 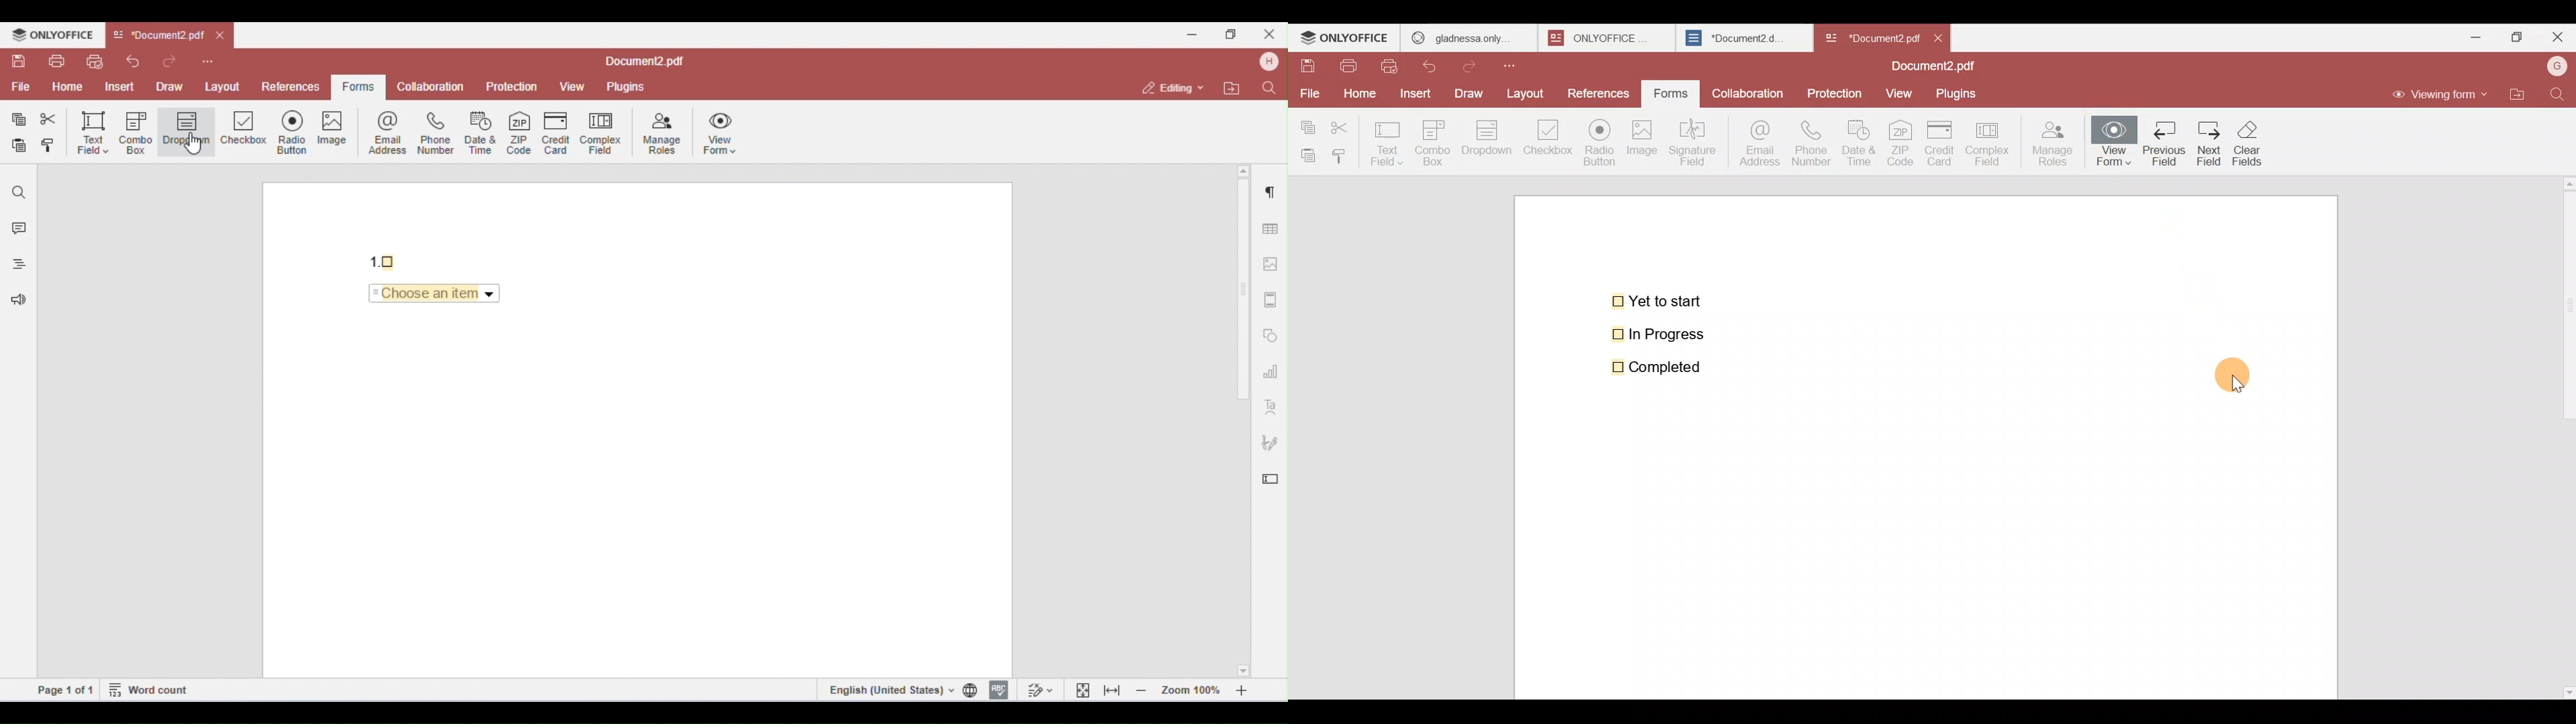 What do you see at coordinates (1697, 141) in the screenshot?
I see `Signature field` at bounding box center [1697, 141].